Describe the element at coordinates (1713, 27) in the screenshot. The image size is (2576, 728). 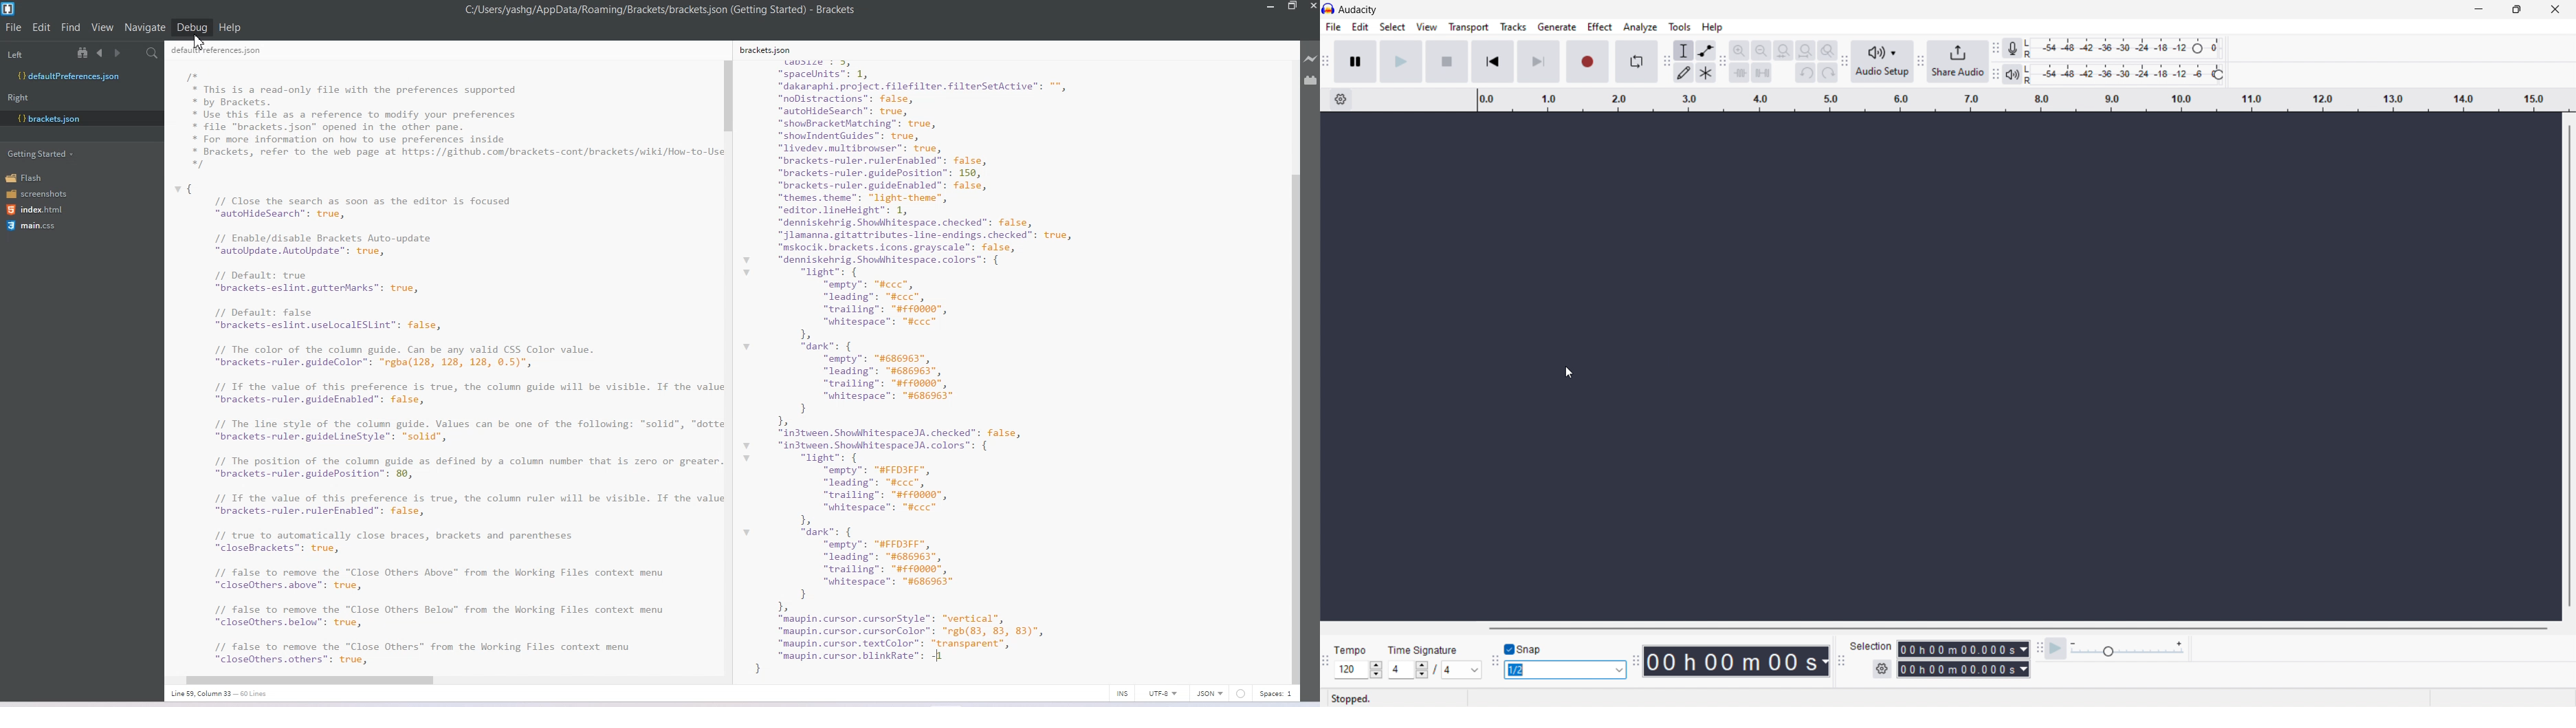
I see `help` at that location.